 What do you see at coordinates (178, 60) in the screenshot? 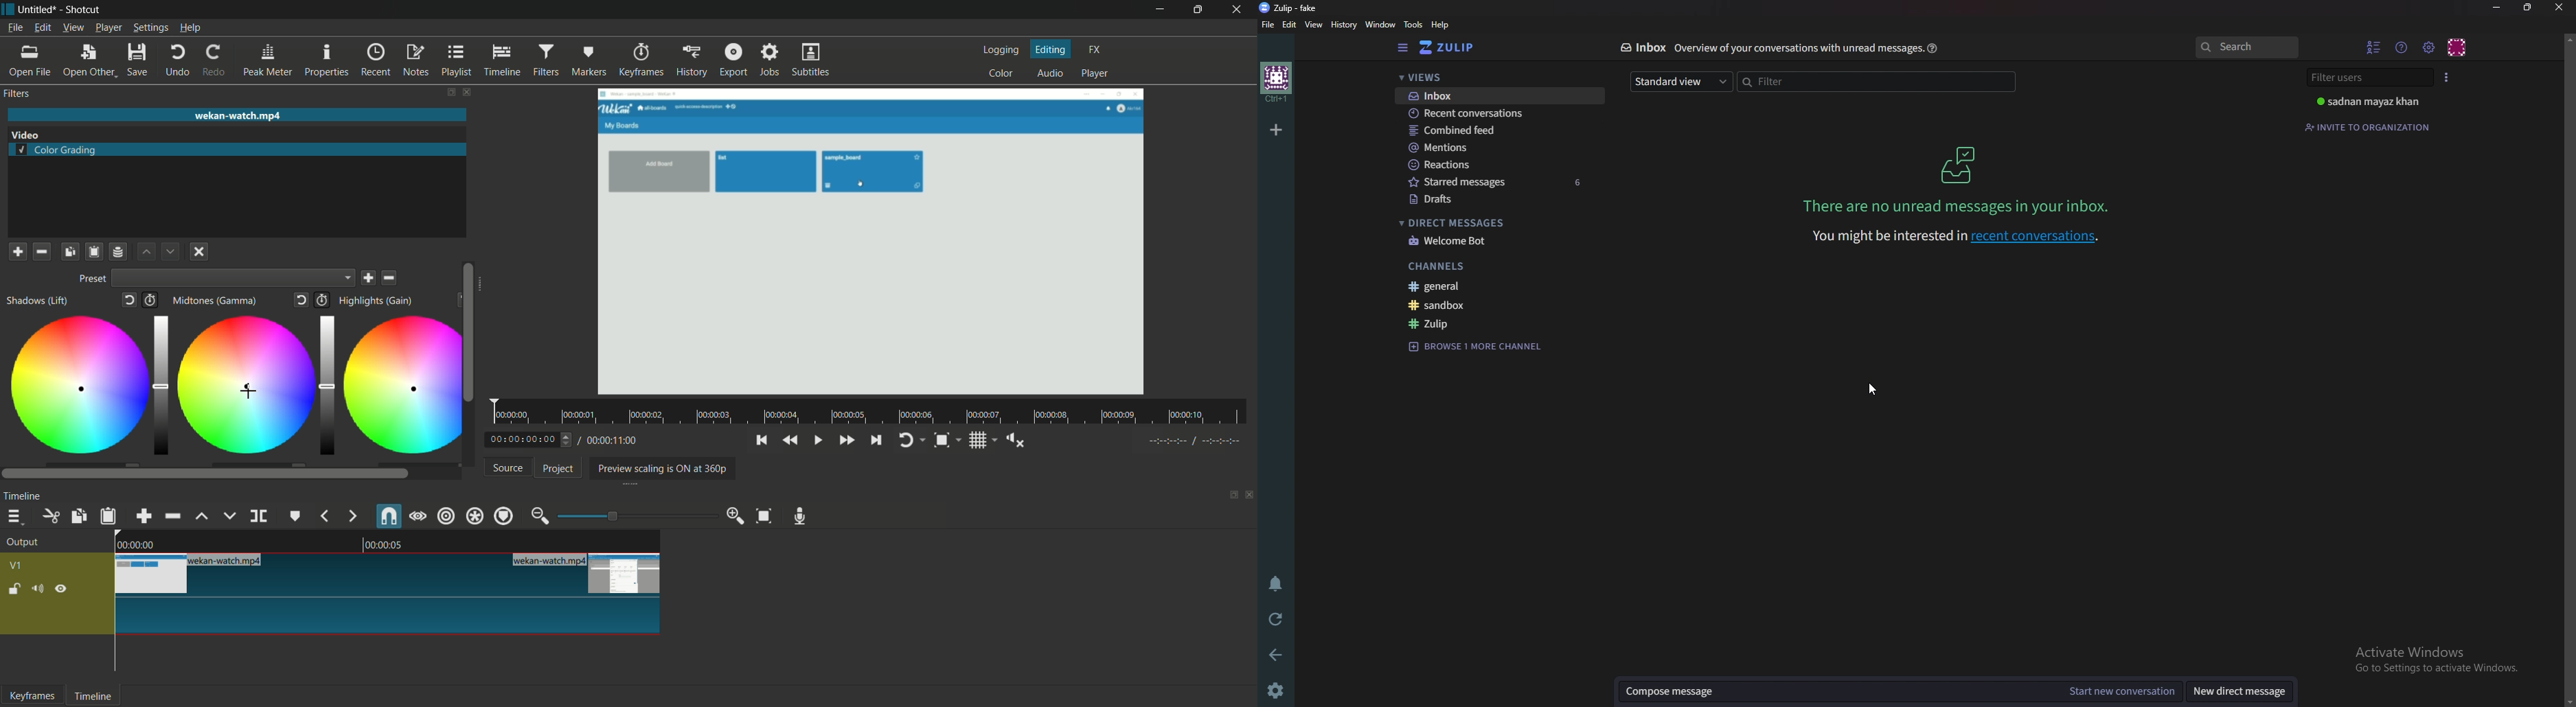
I see `undo` at bounding box center [178, 60].